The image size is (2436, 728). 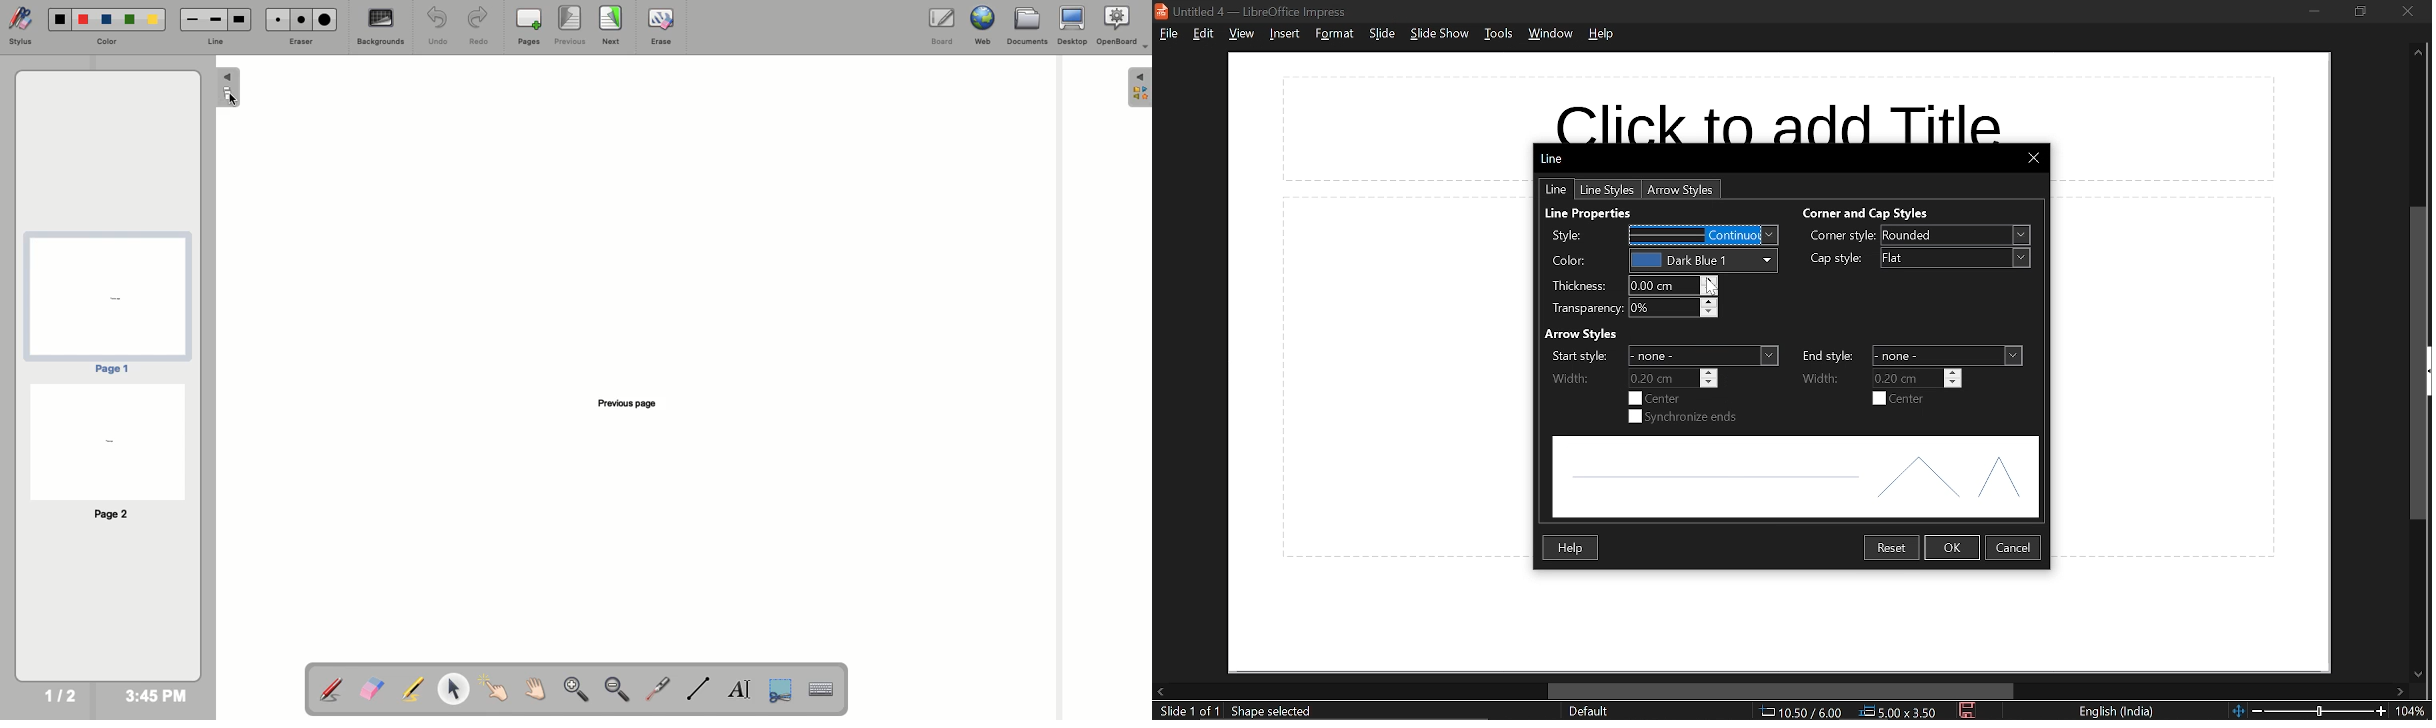 I want to click on Heading, so click(x=1582, y=335).